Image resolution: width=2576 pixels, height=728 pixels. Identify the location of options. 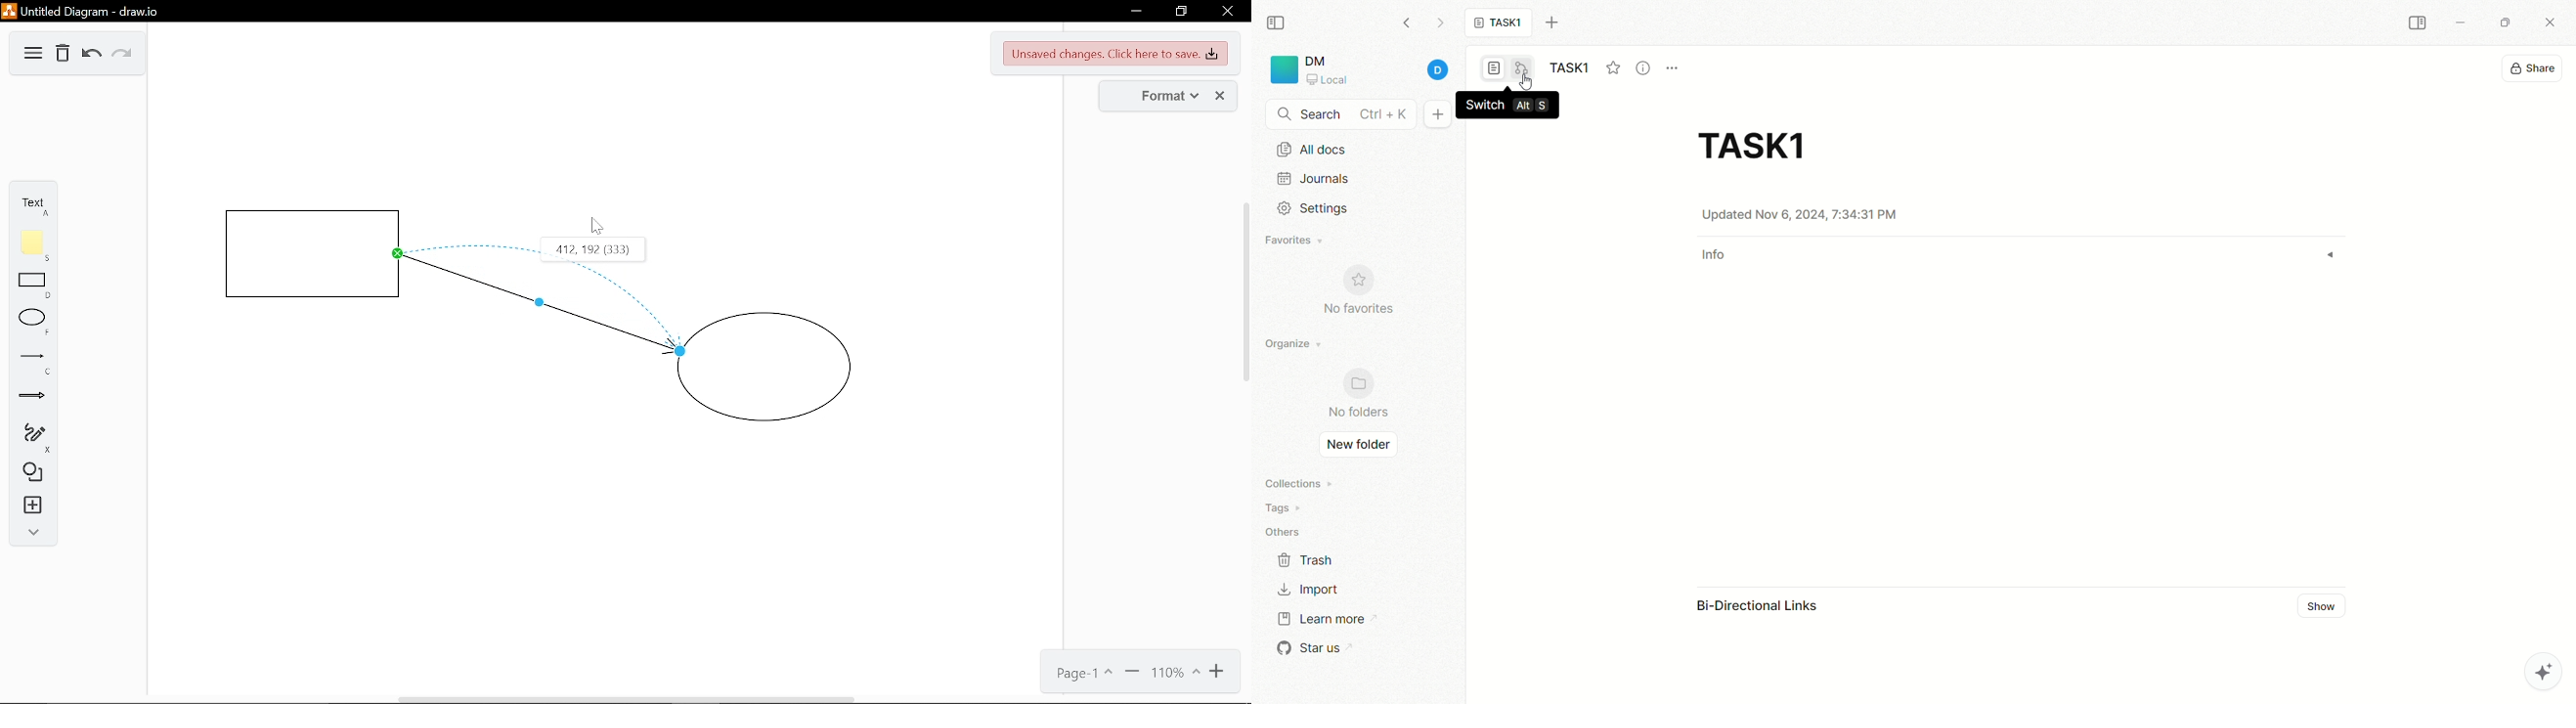
(1675, 67).